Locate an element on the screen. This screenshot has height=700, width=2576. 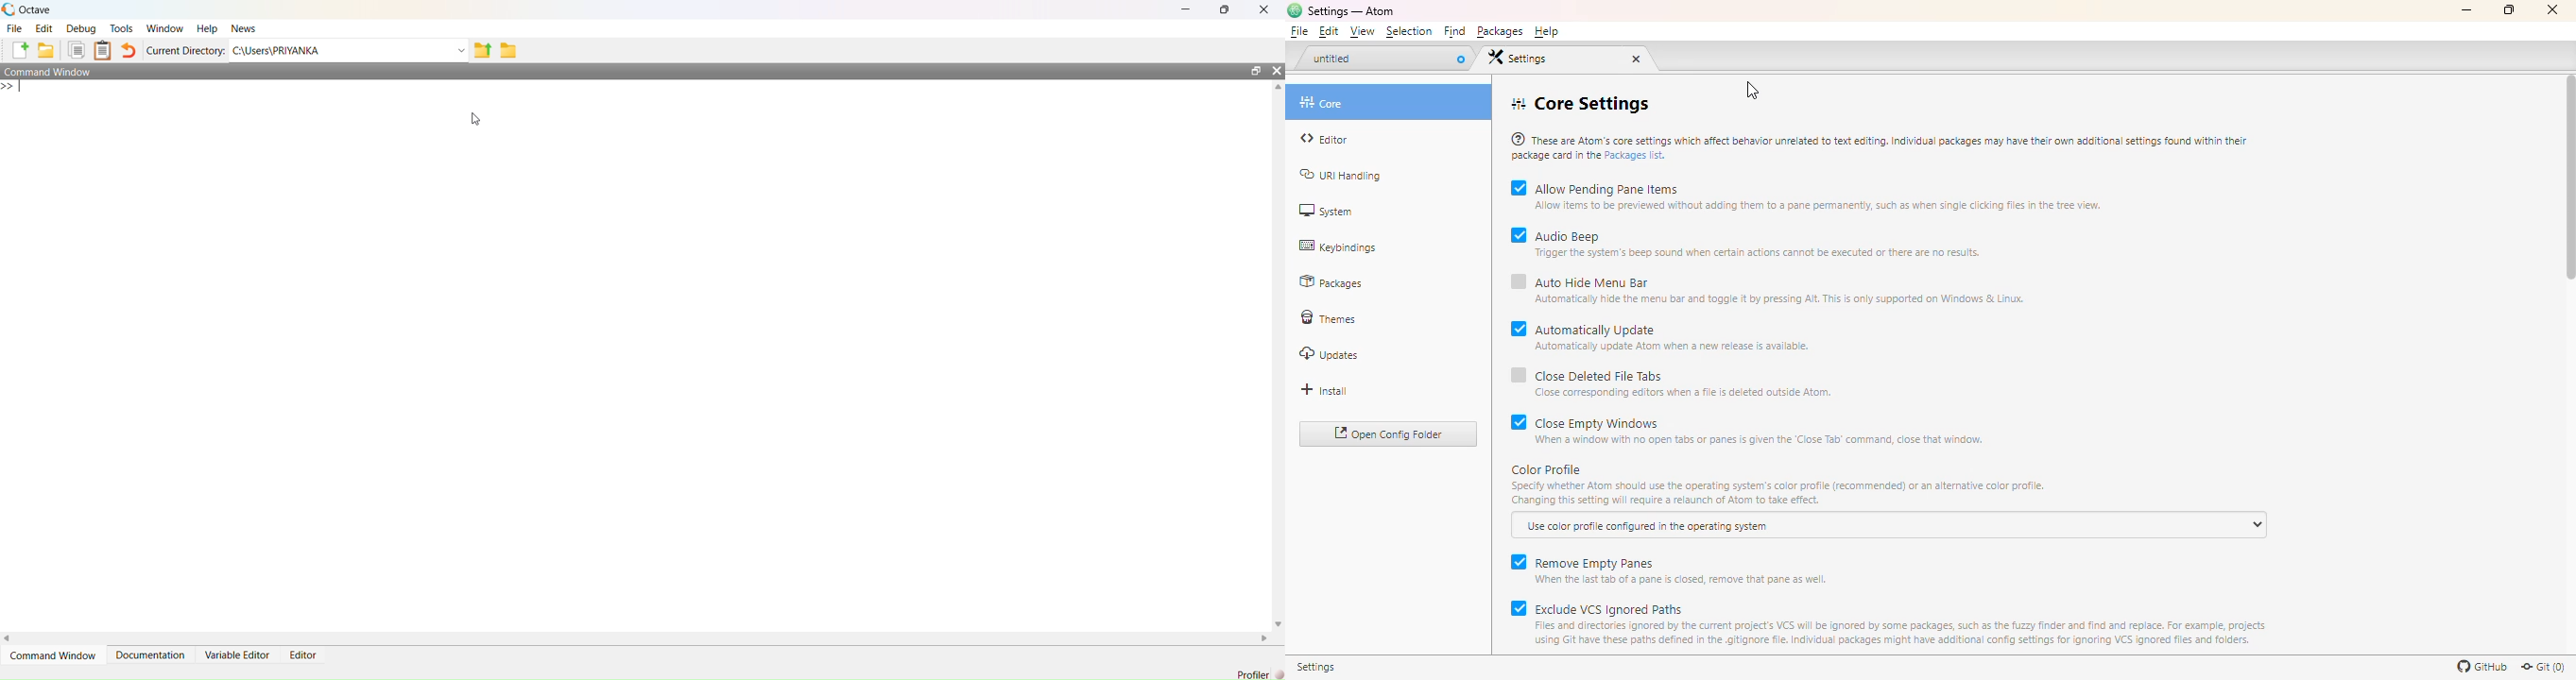
Find is located at coordinates (1455, 32).